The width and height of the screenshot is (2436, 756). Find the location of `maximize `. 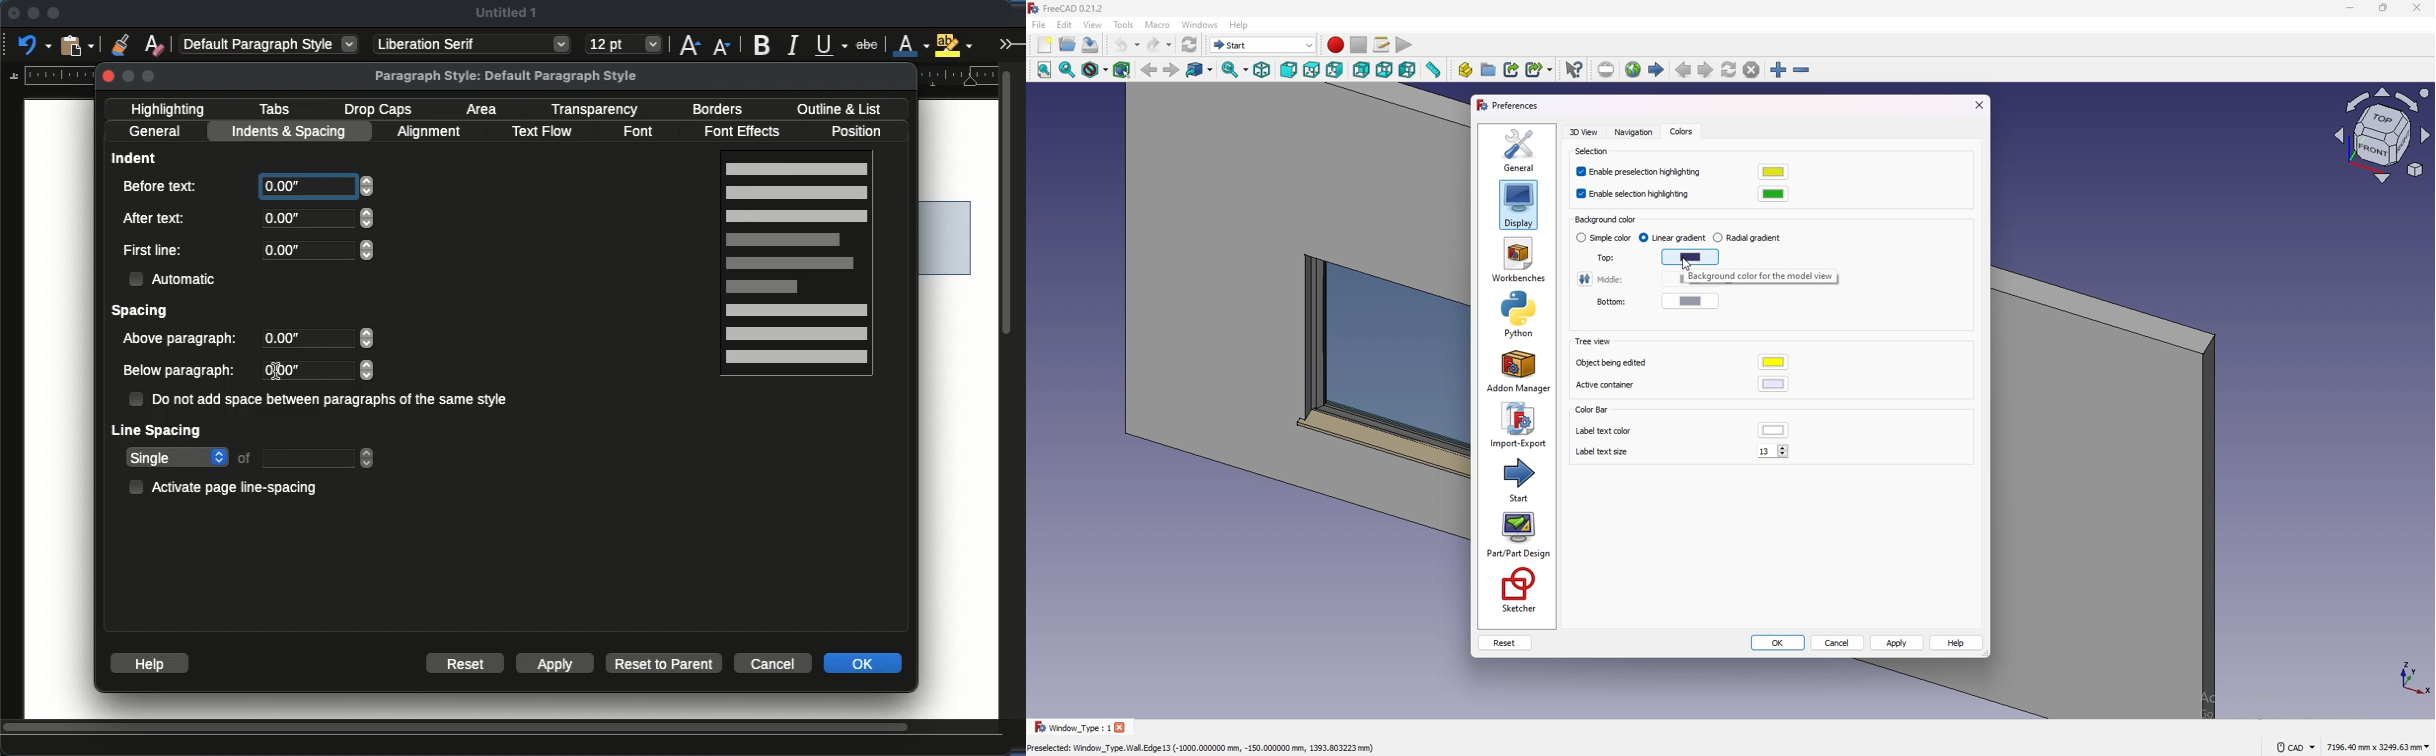

maximize  is located at coordinates (53, 14).